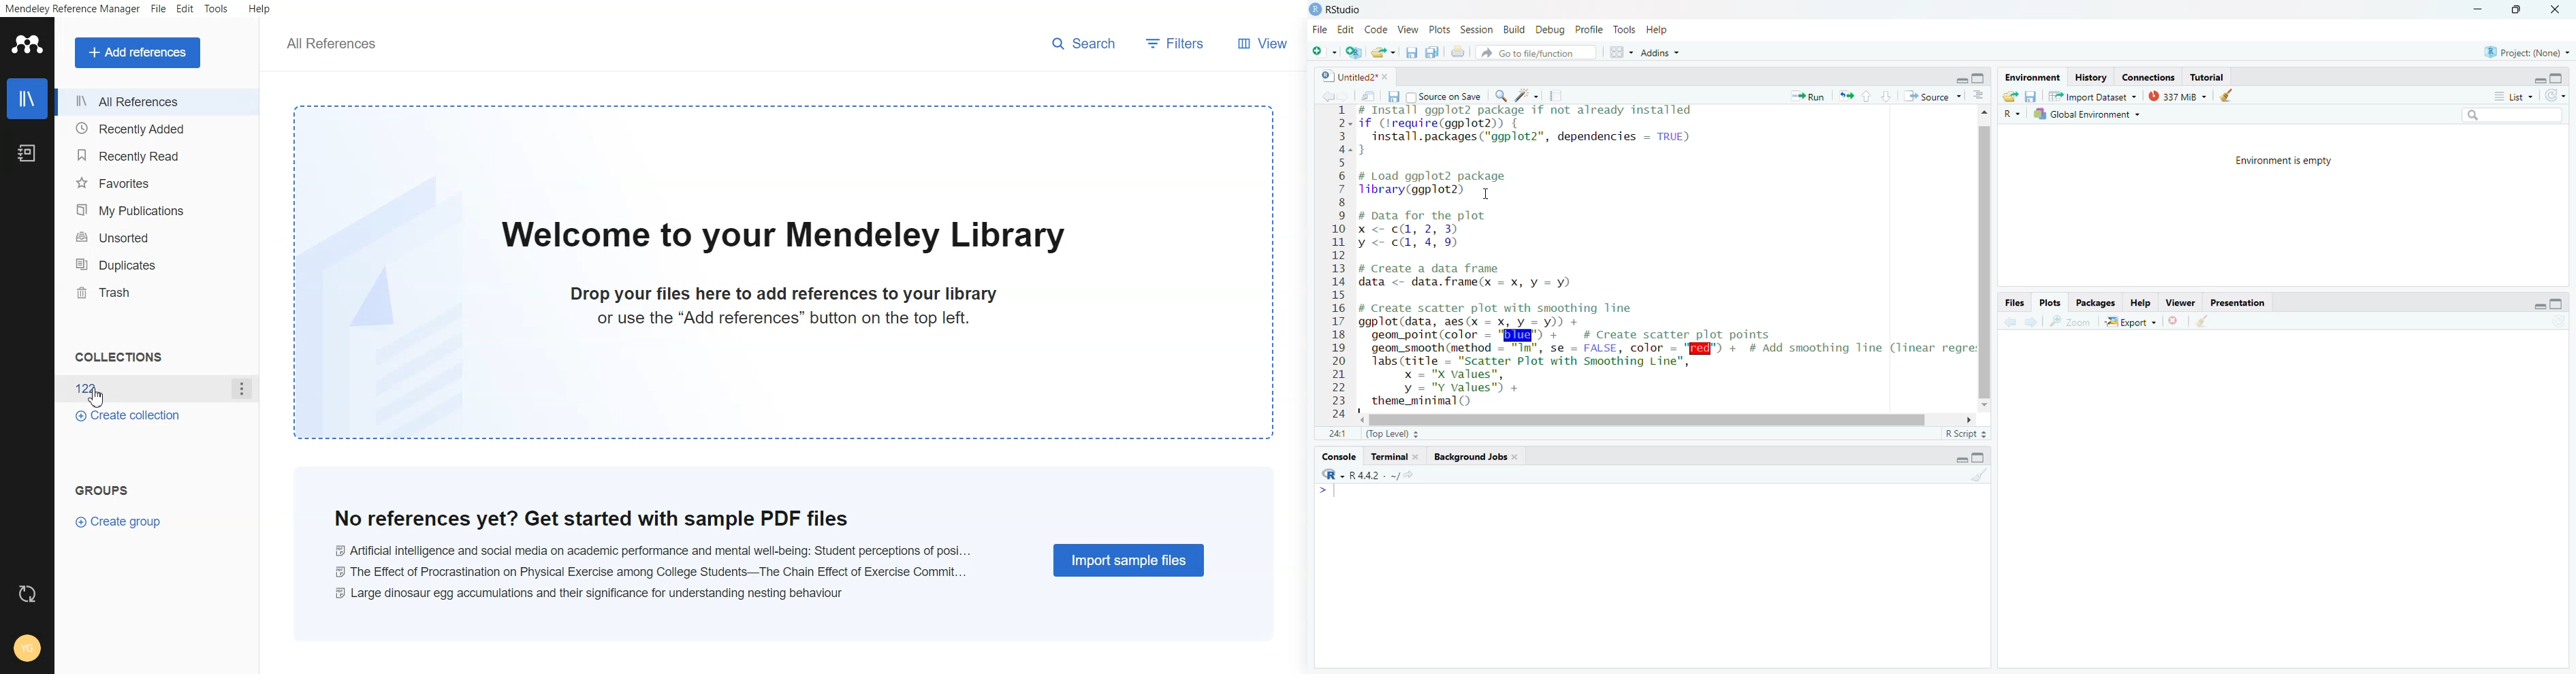 This screenshot has width=2576, height=700. What do you see at coordinates (2139, 303) in the screenshot?
I see `Help` at bounding box center [2139, 303].